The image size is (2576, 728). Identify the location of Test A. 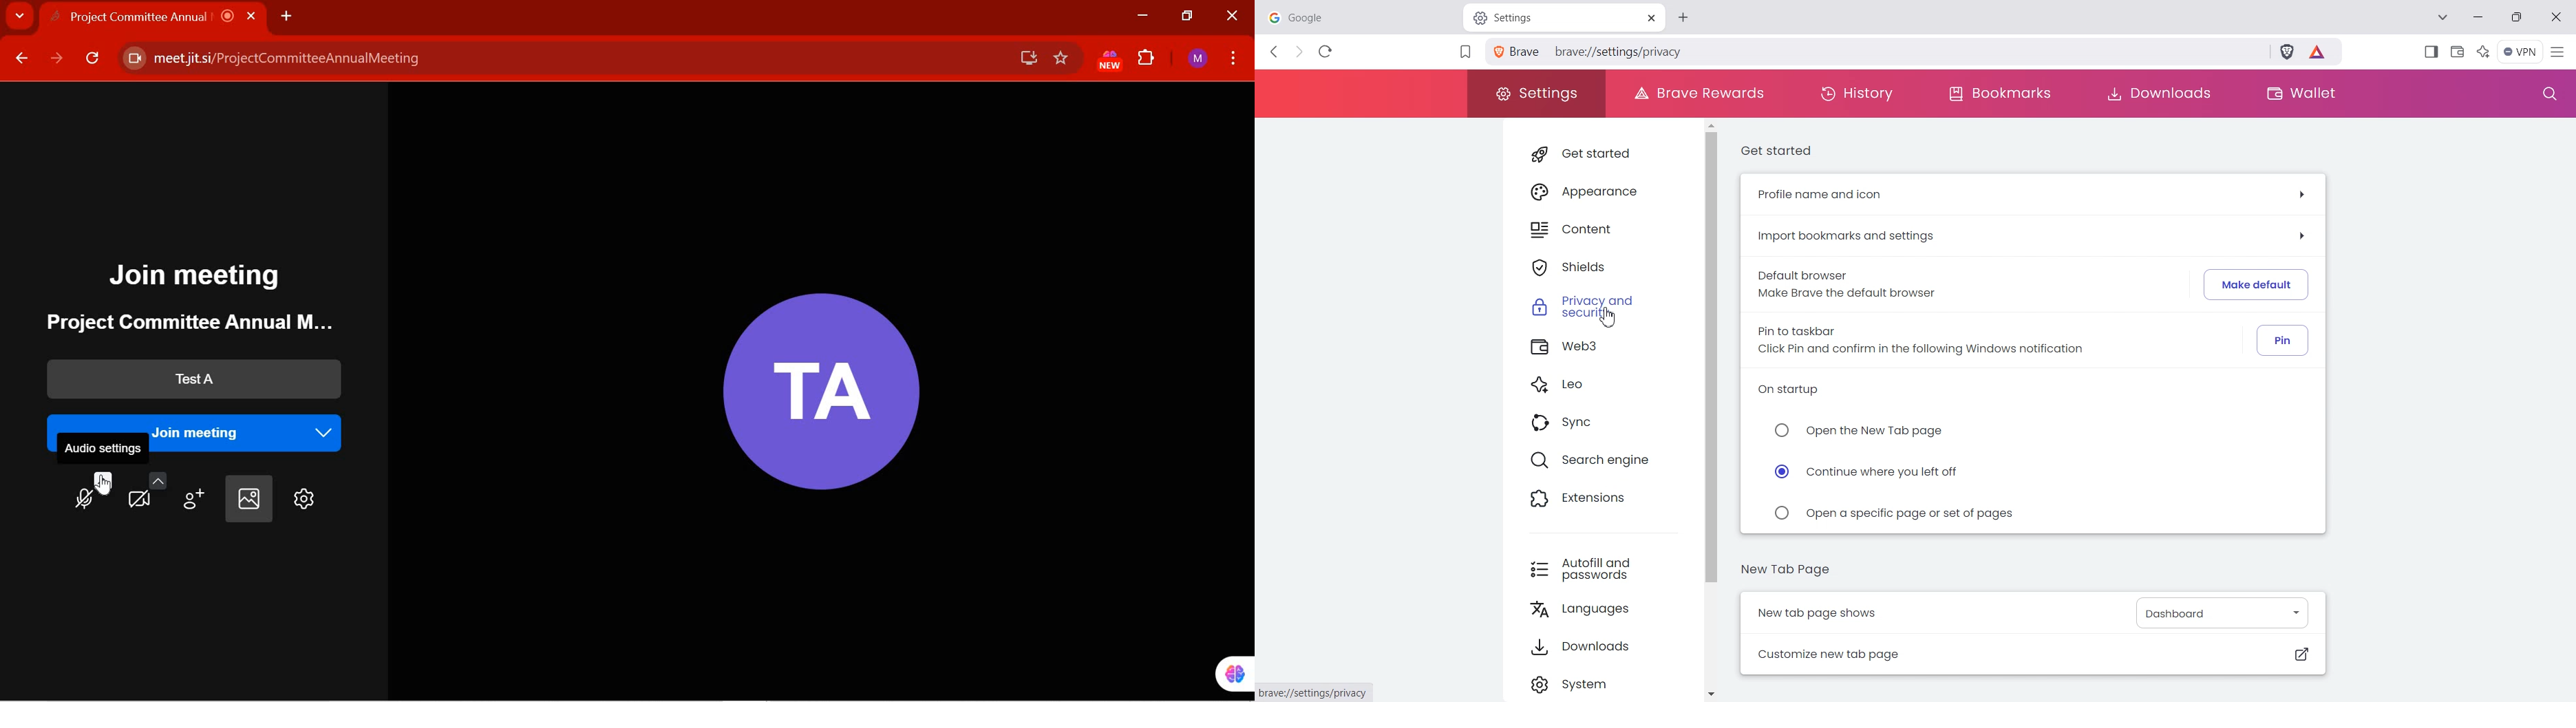
(189, 380).